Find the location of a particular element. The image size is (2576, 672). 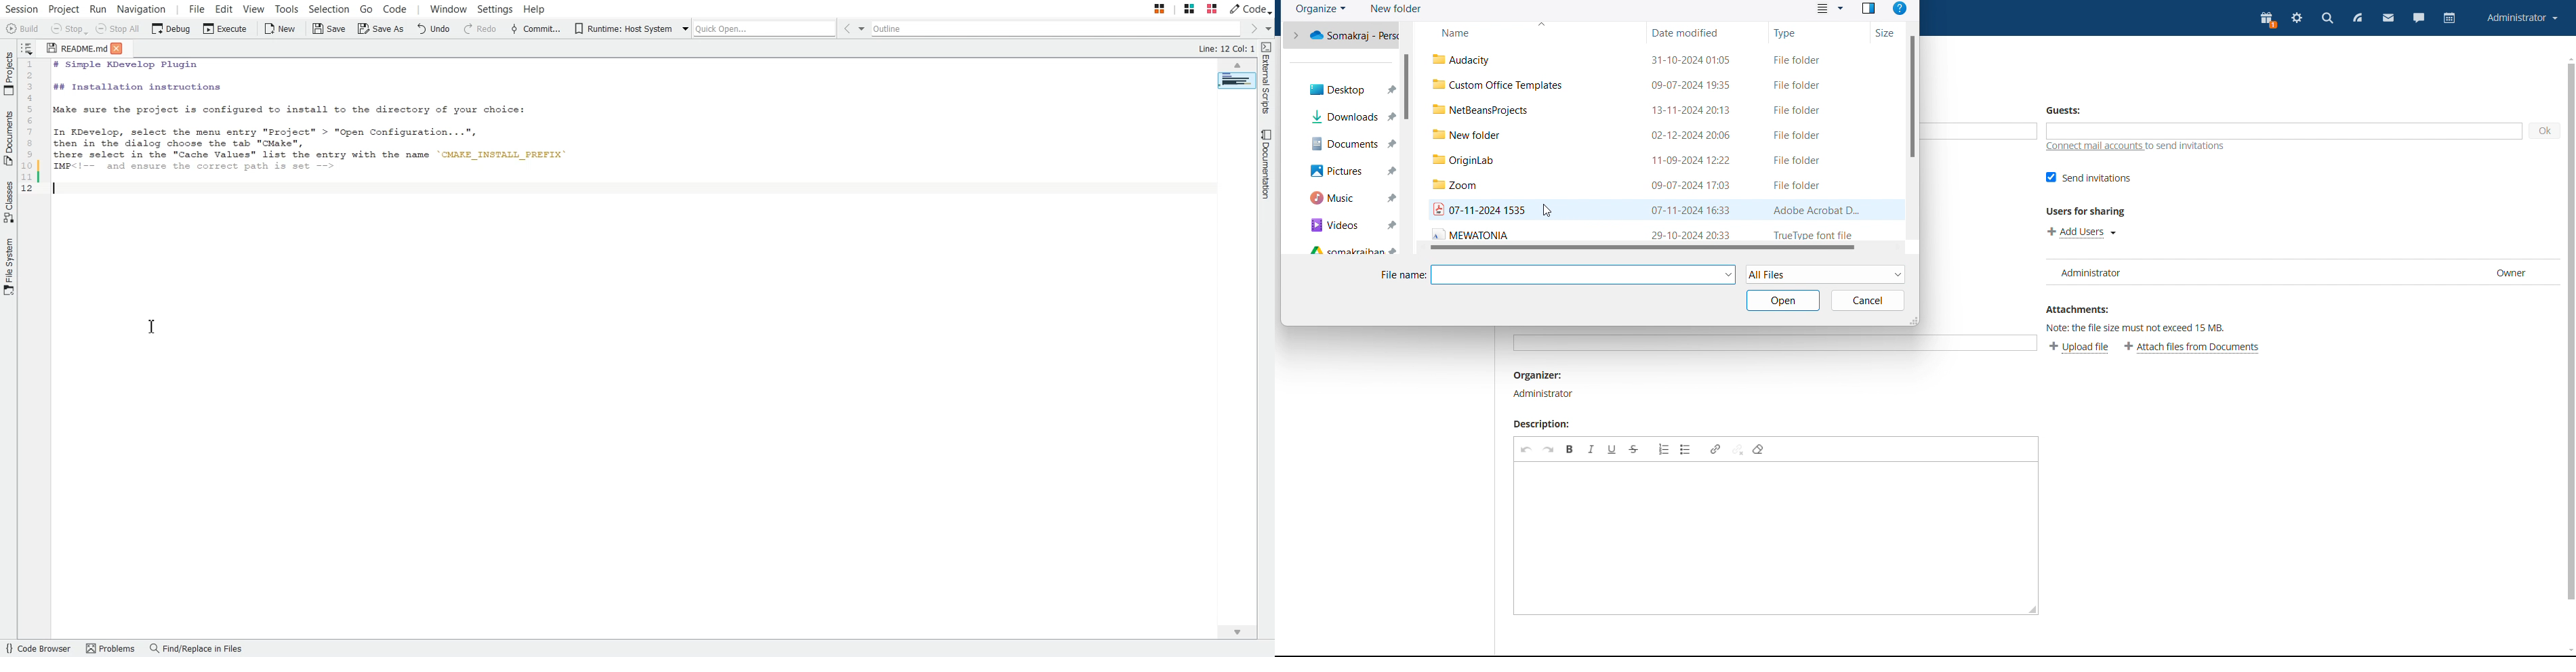

add guests is located at coordinates (2283, 131).